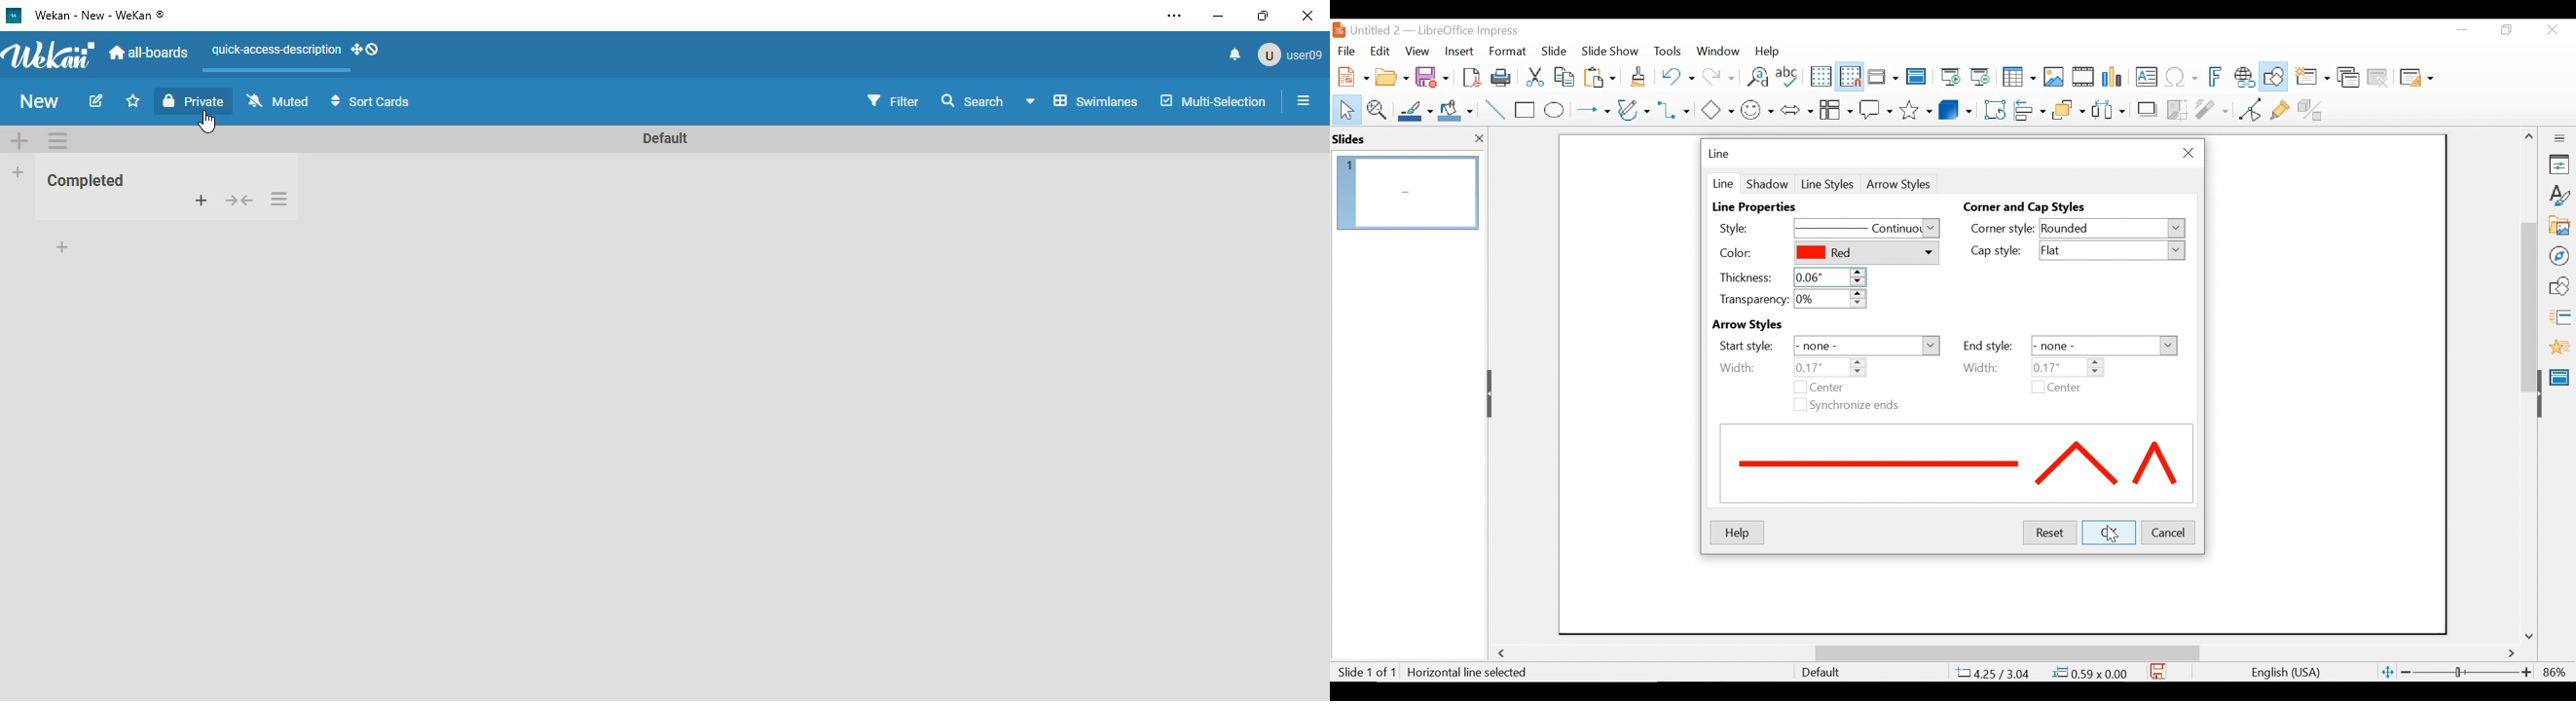 This screenshot has width=2576, height=728. Describe the element at coordinates (1867, 347) in the screenshot. I see `none` at that location.